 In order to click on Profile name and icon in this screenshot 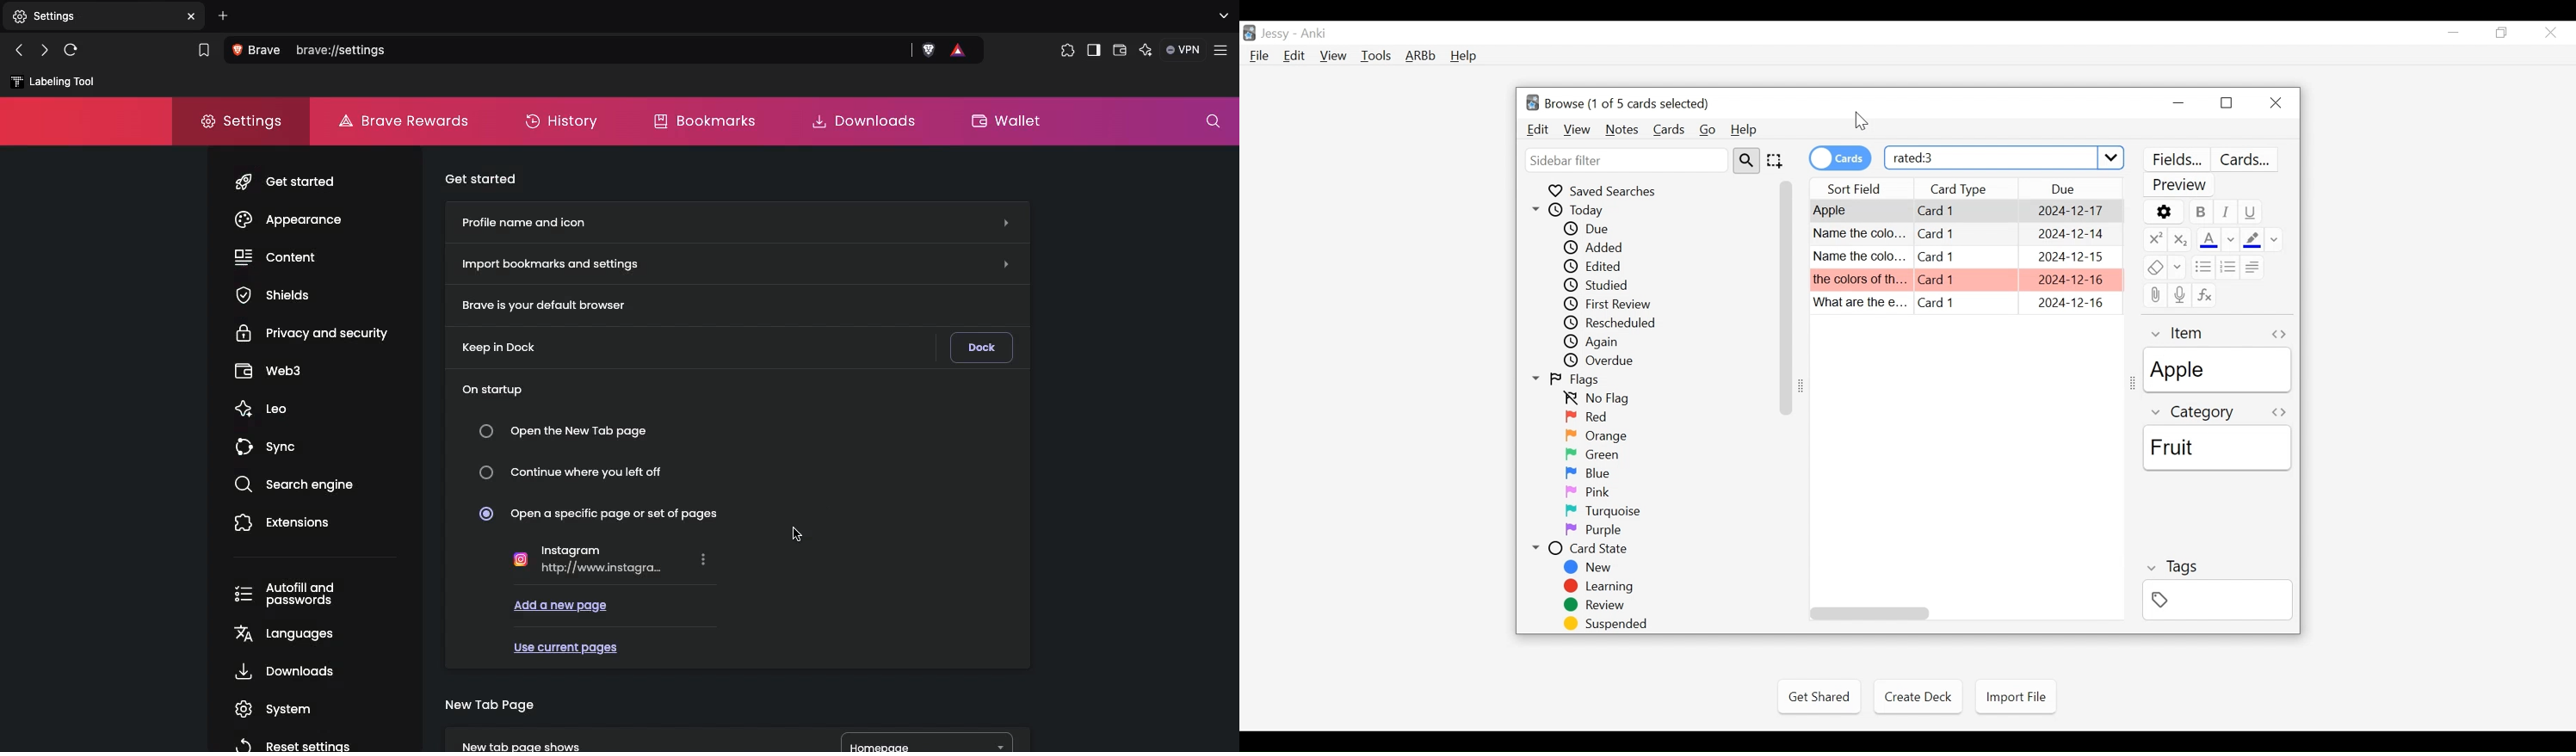, I will do `click(735, 219)`.